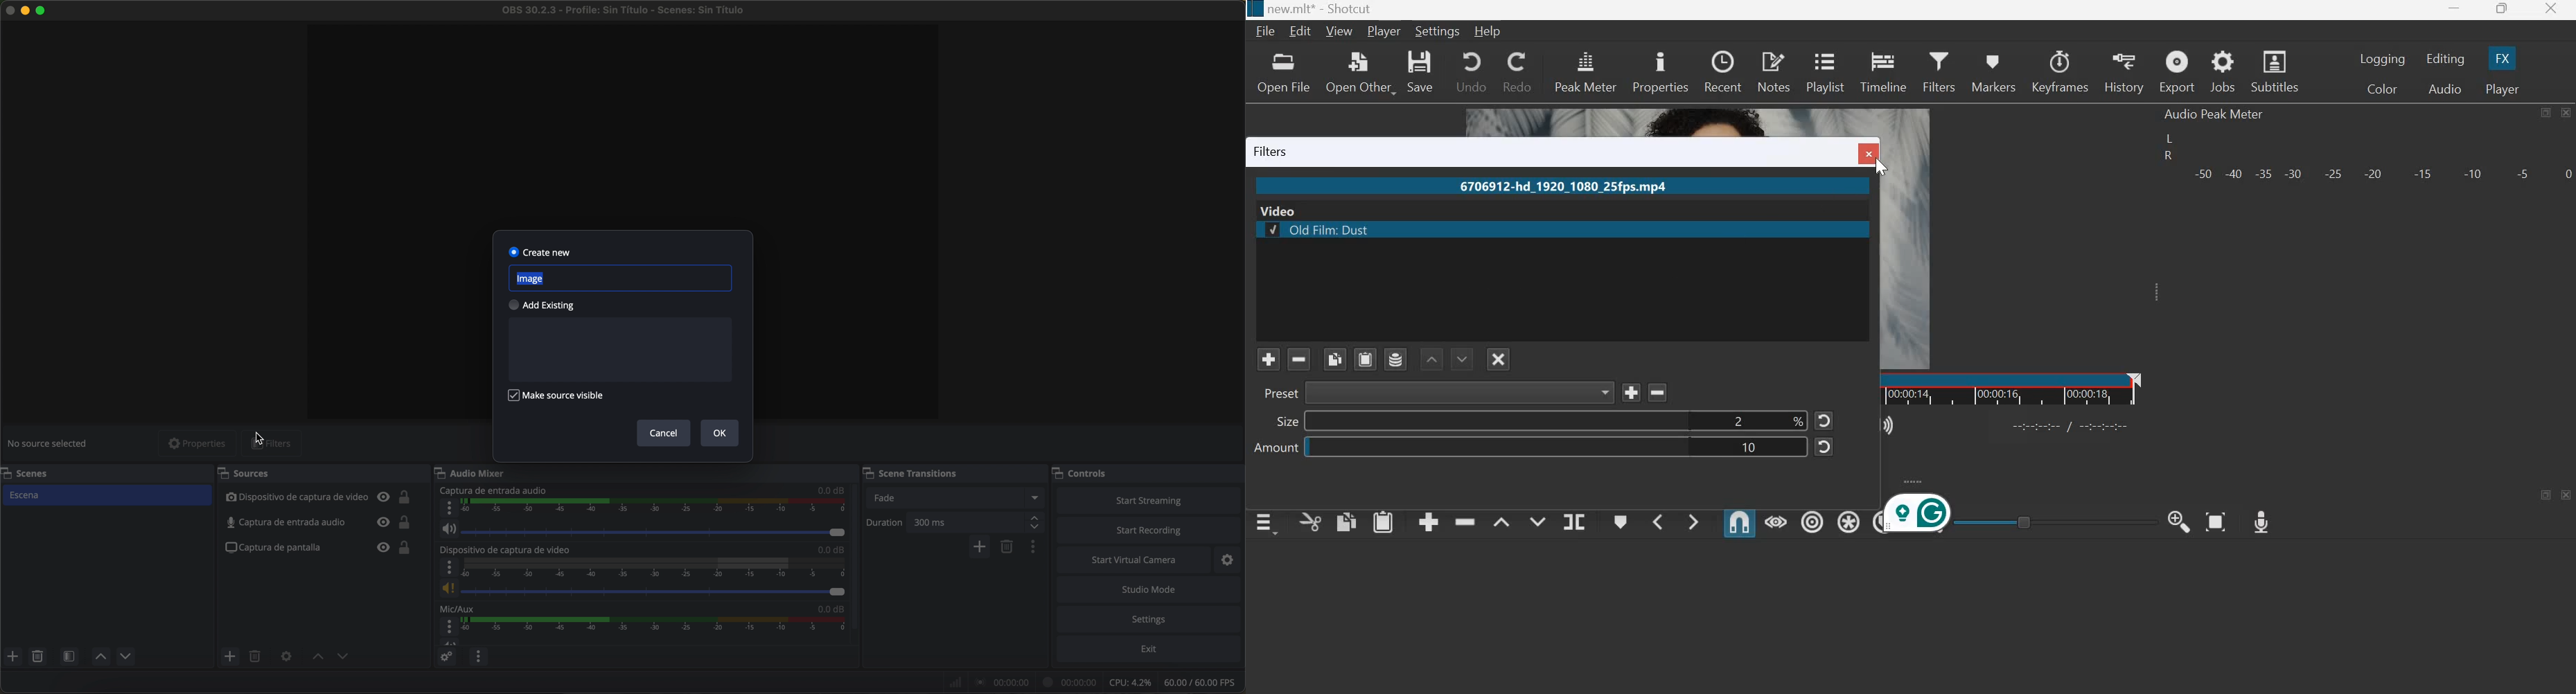 The width and height of the screenshot is (2576, 700). Describe the element at coordinates (1269, 523) in the screenshot. I see `timeline menu` at that location.